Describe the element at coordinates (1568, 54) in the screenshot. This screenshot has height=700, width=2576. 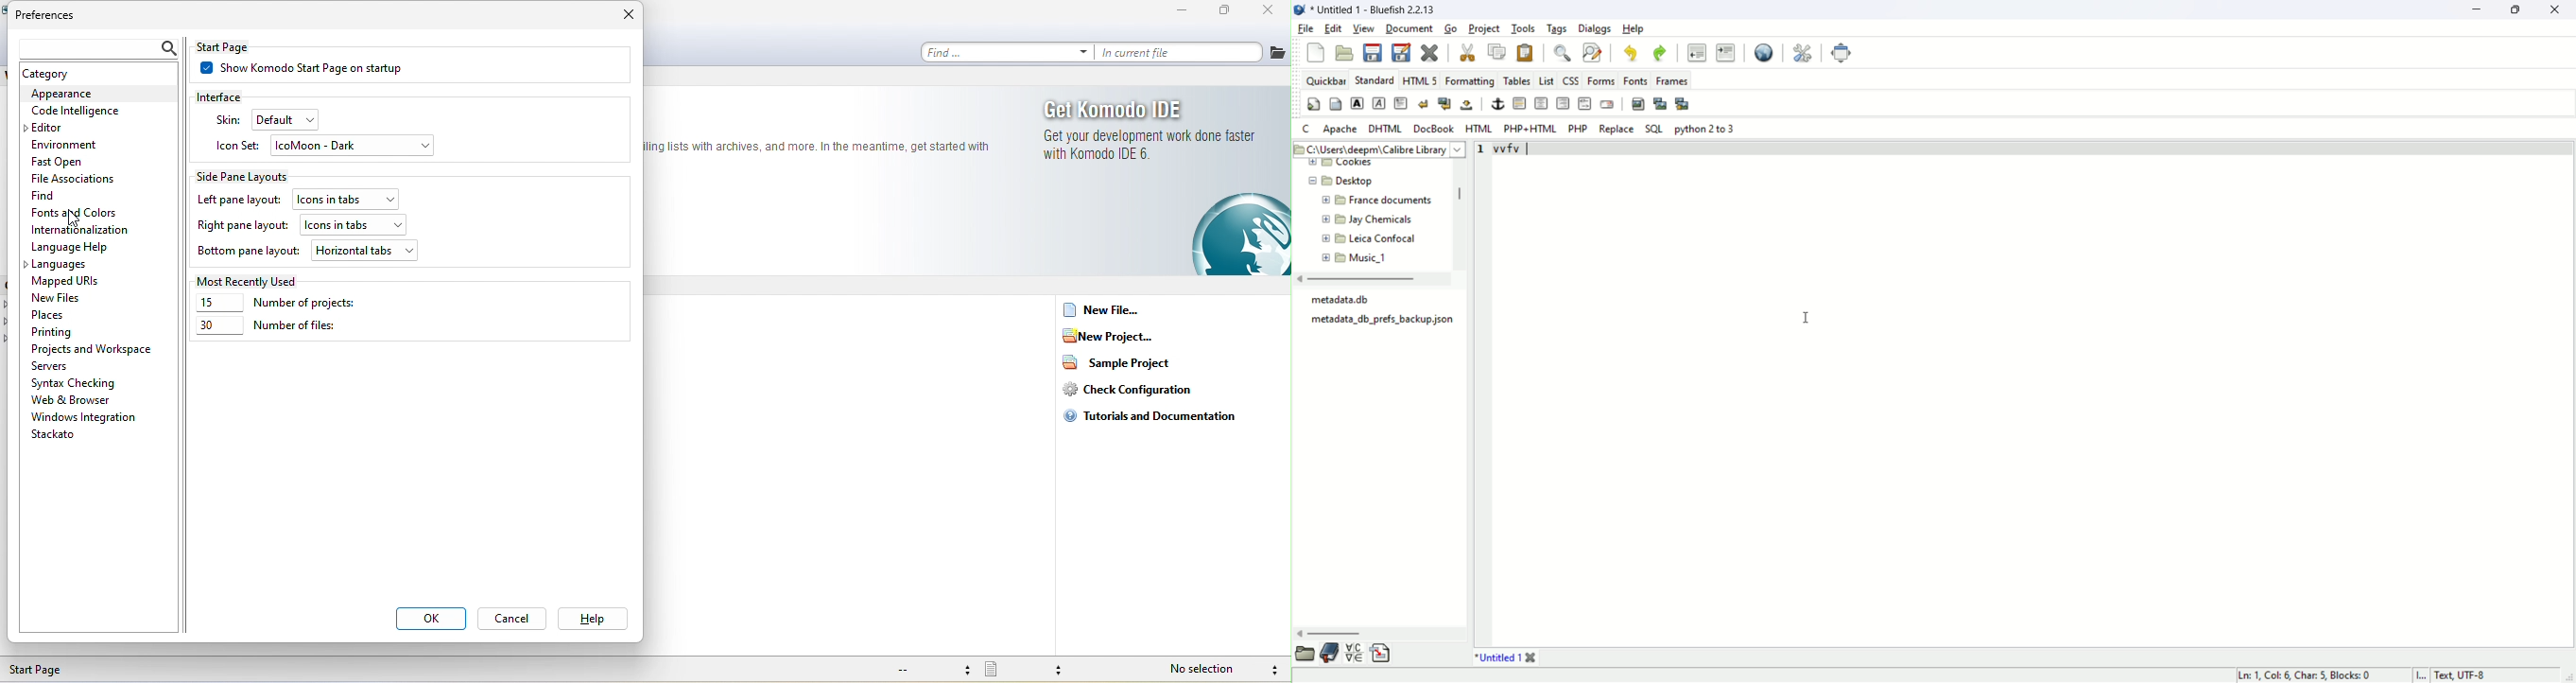
I see `find` at that location.